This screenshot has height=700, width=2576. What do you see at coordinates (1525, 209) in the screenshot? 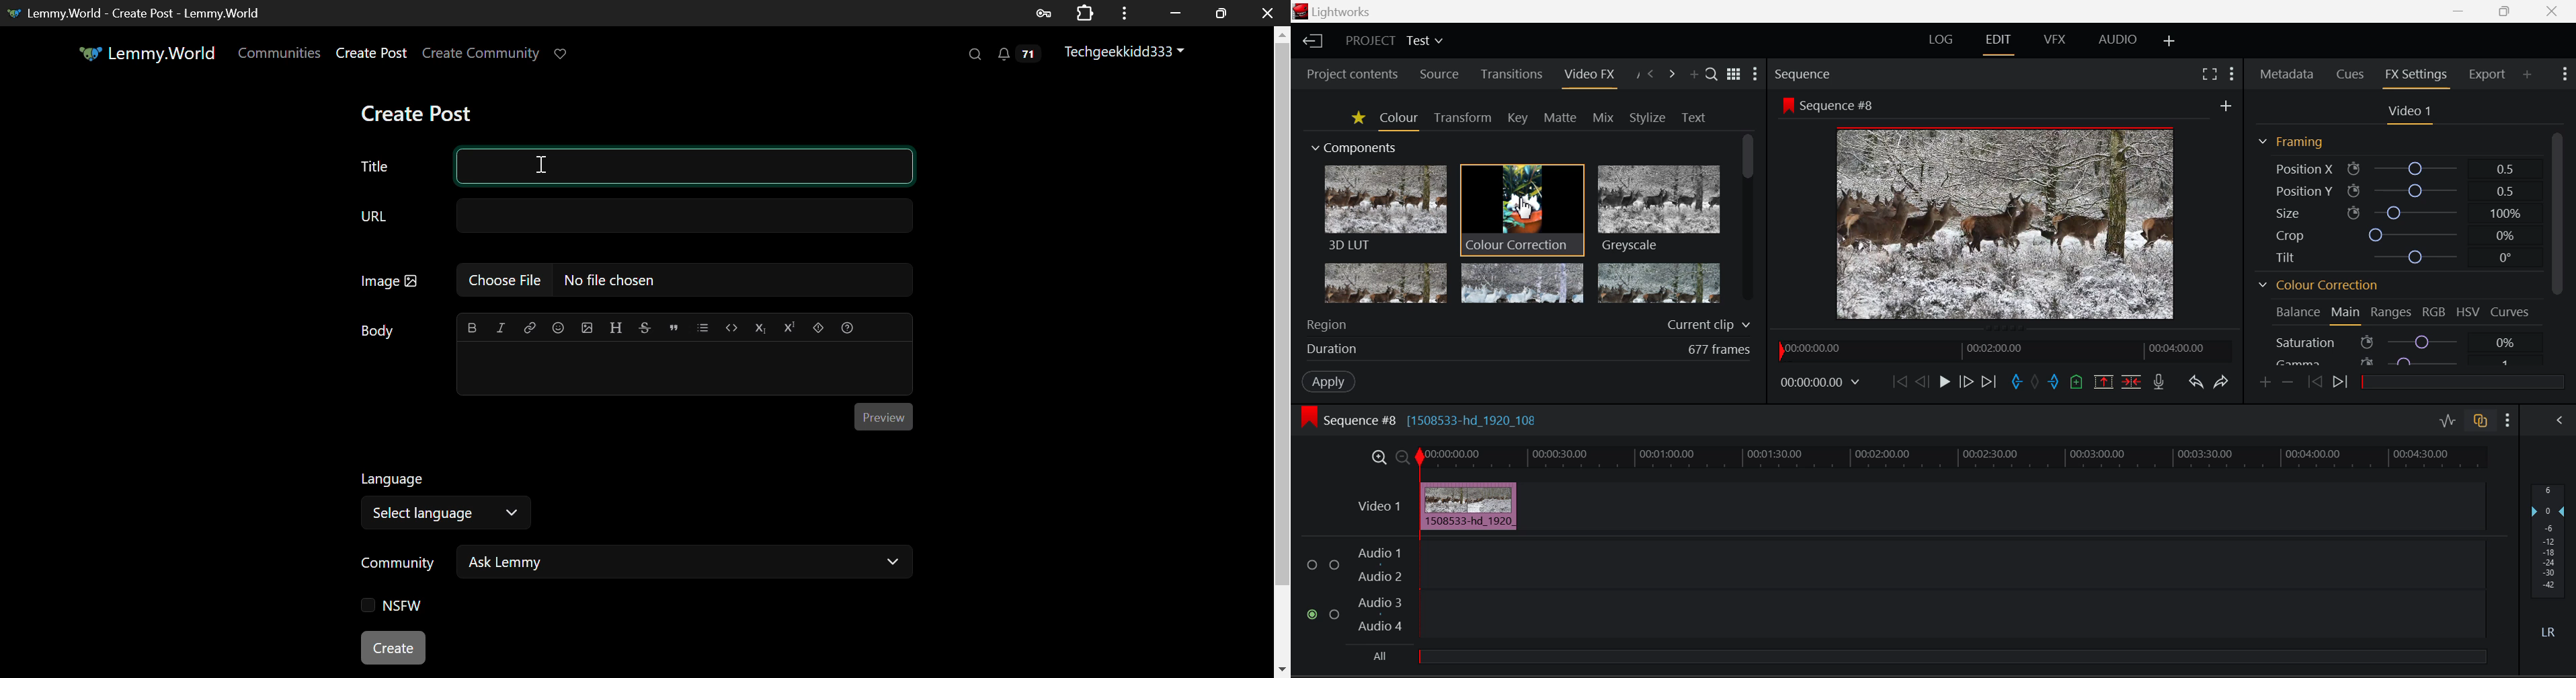
I see `Cursor` at bounding box center [1525, 209].